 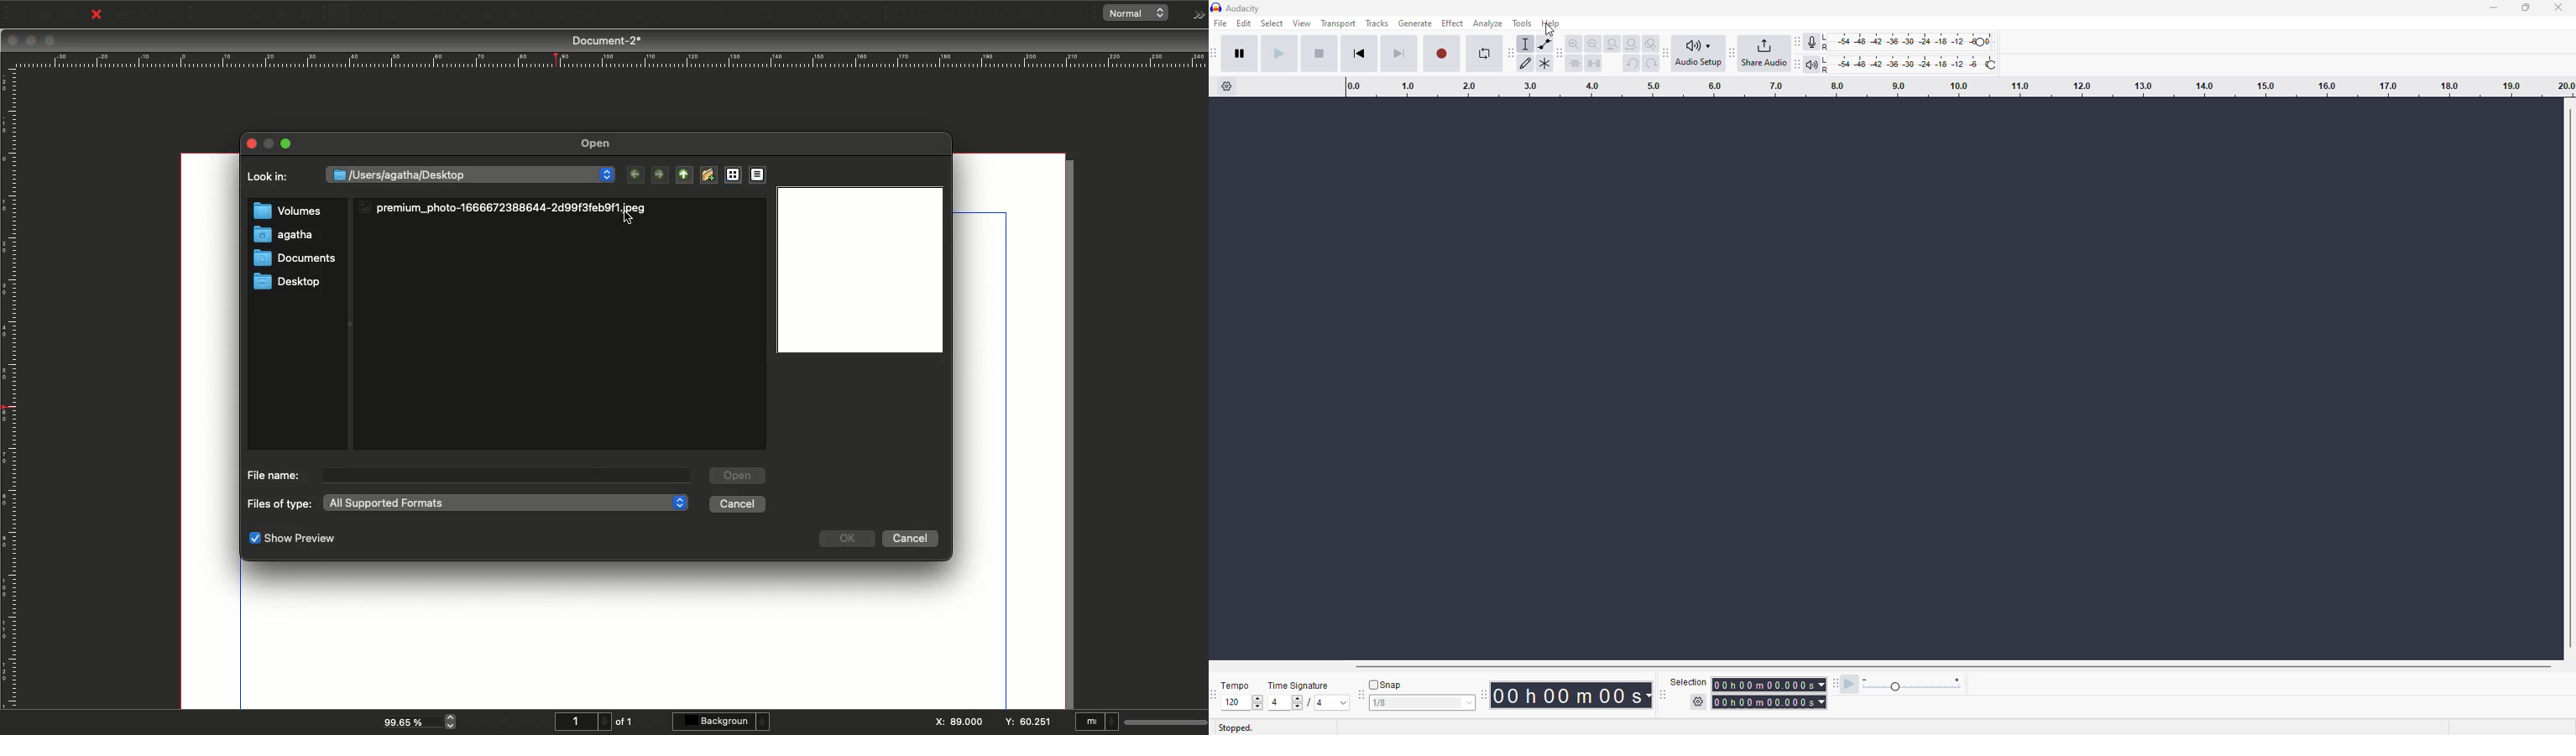 What do you see at coordinates (1597, 64) in the screenshot?
I see `silence audio selection` at bounding box center [1597, 64].